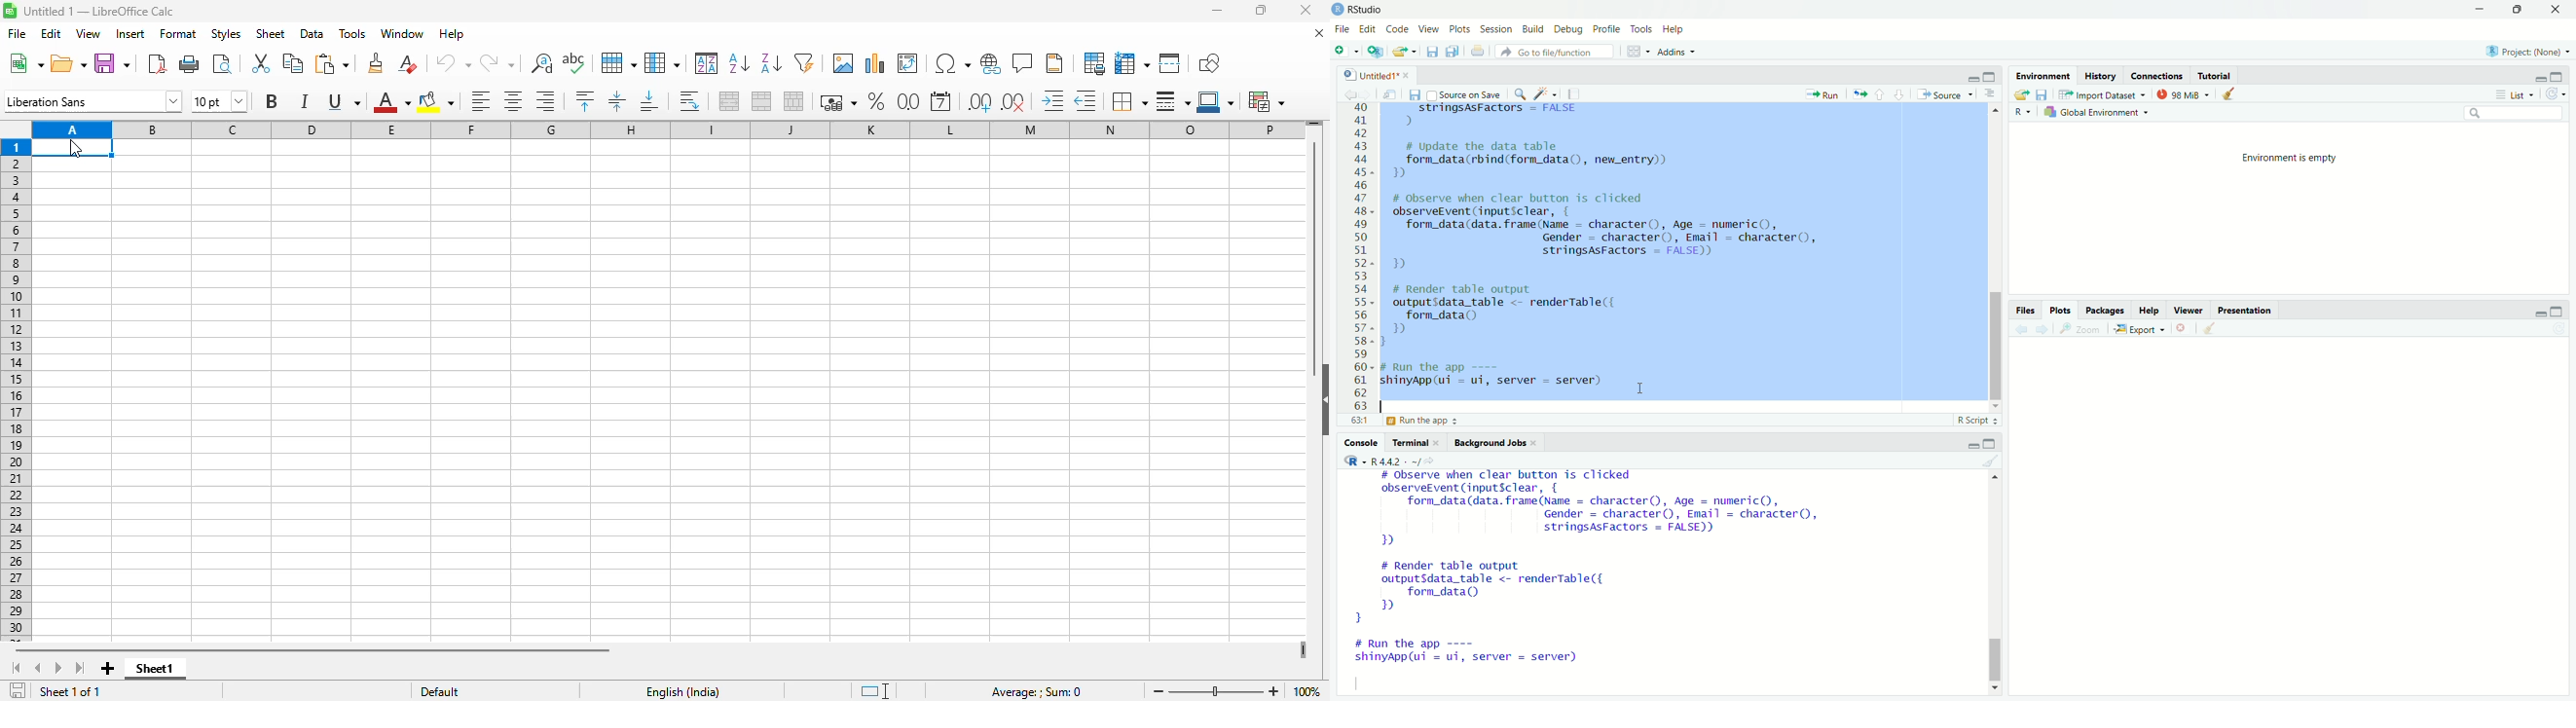  Describe the element at coordinates (2023, 310) in the screenshot. I see `Files` at that location.